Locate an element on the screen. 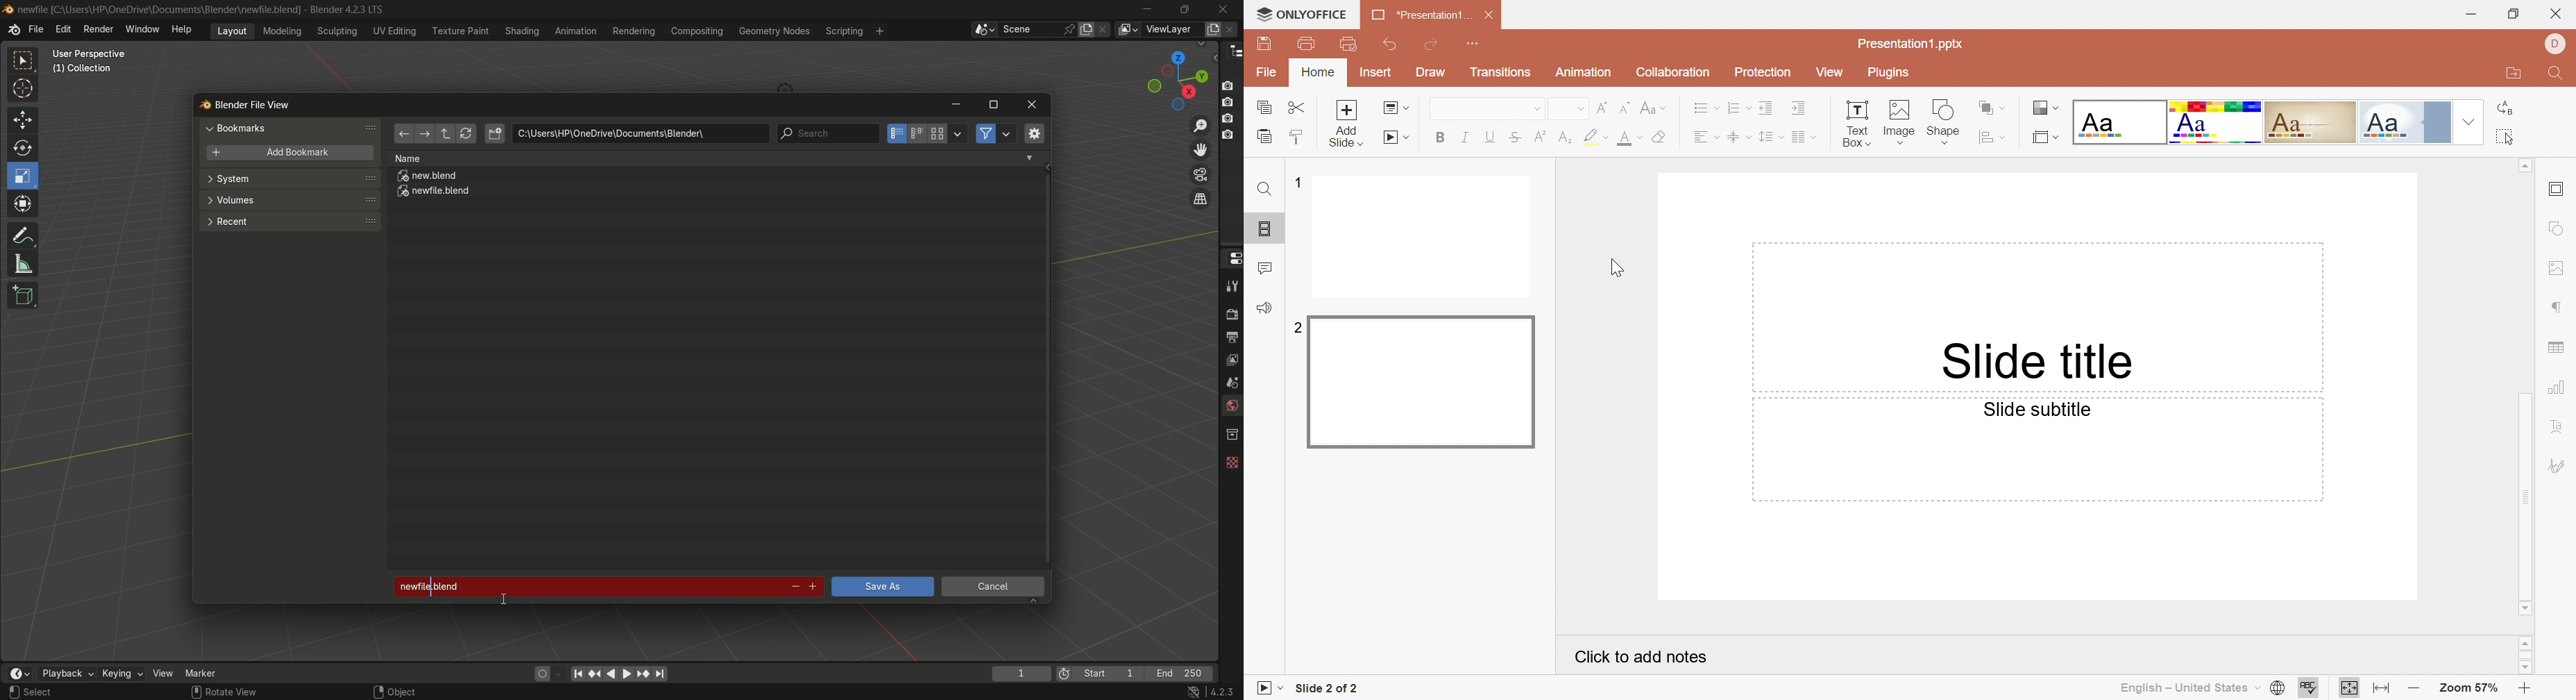 Image resolution: width=2576 pixels, height=700 pixels. Slide title is located at coordinates (2033, 359).